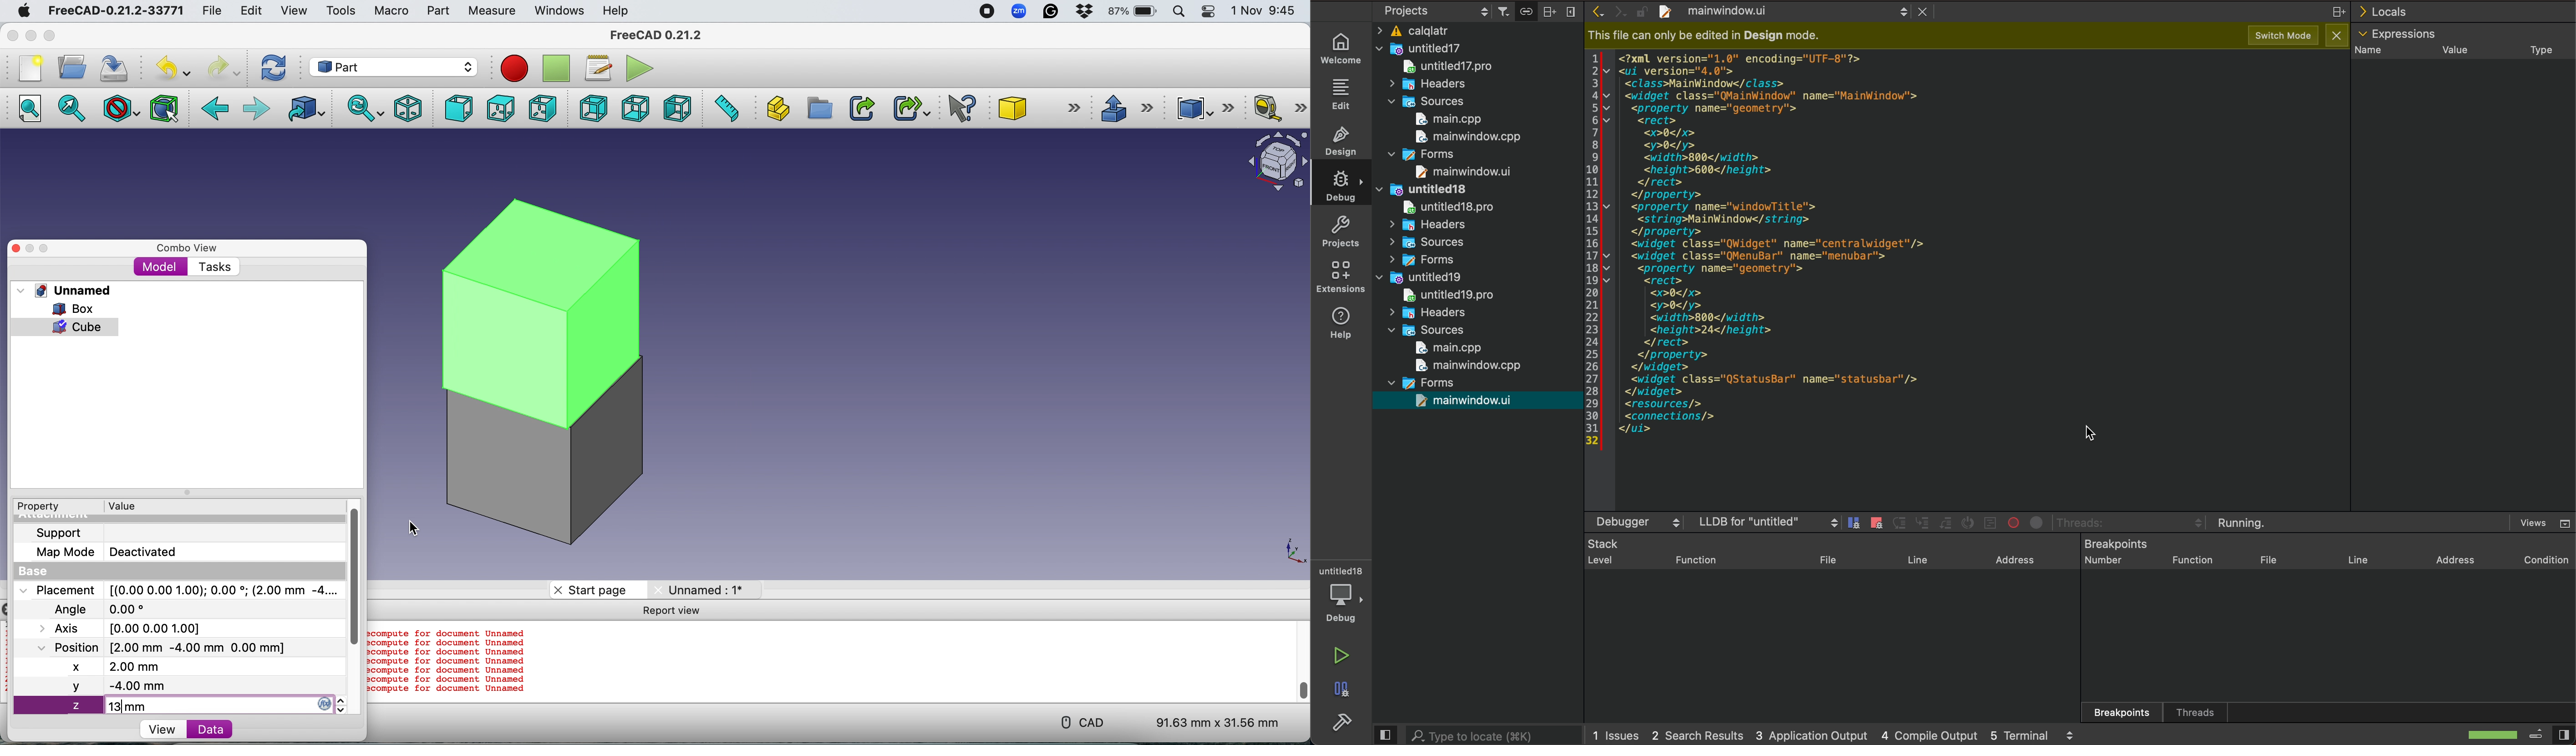  What do you see at coordinates (30, 249) in the screenshot?
I see `Minimise` at bounding box center [30, 249].